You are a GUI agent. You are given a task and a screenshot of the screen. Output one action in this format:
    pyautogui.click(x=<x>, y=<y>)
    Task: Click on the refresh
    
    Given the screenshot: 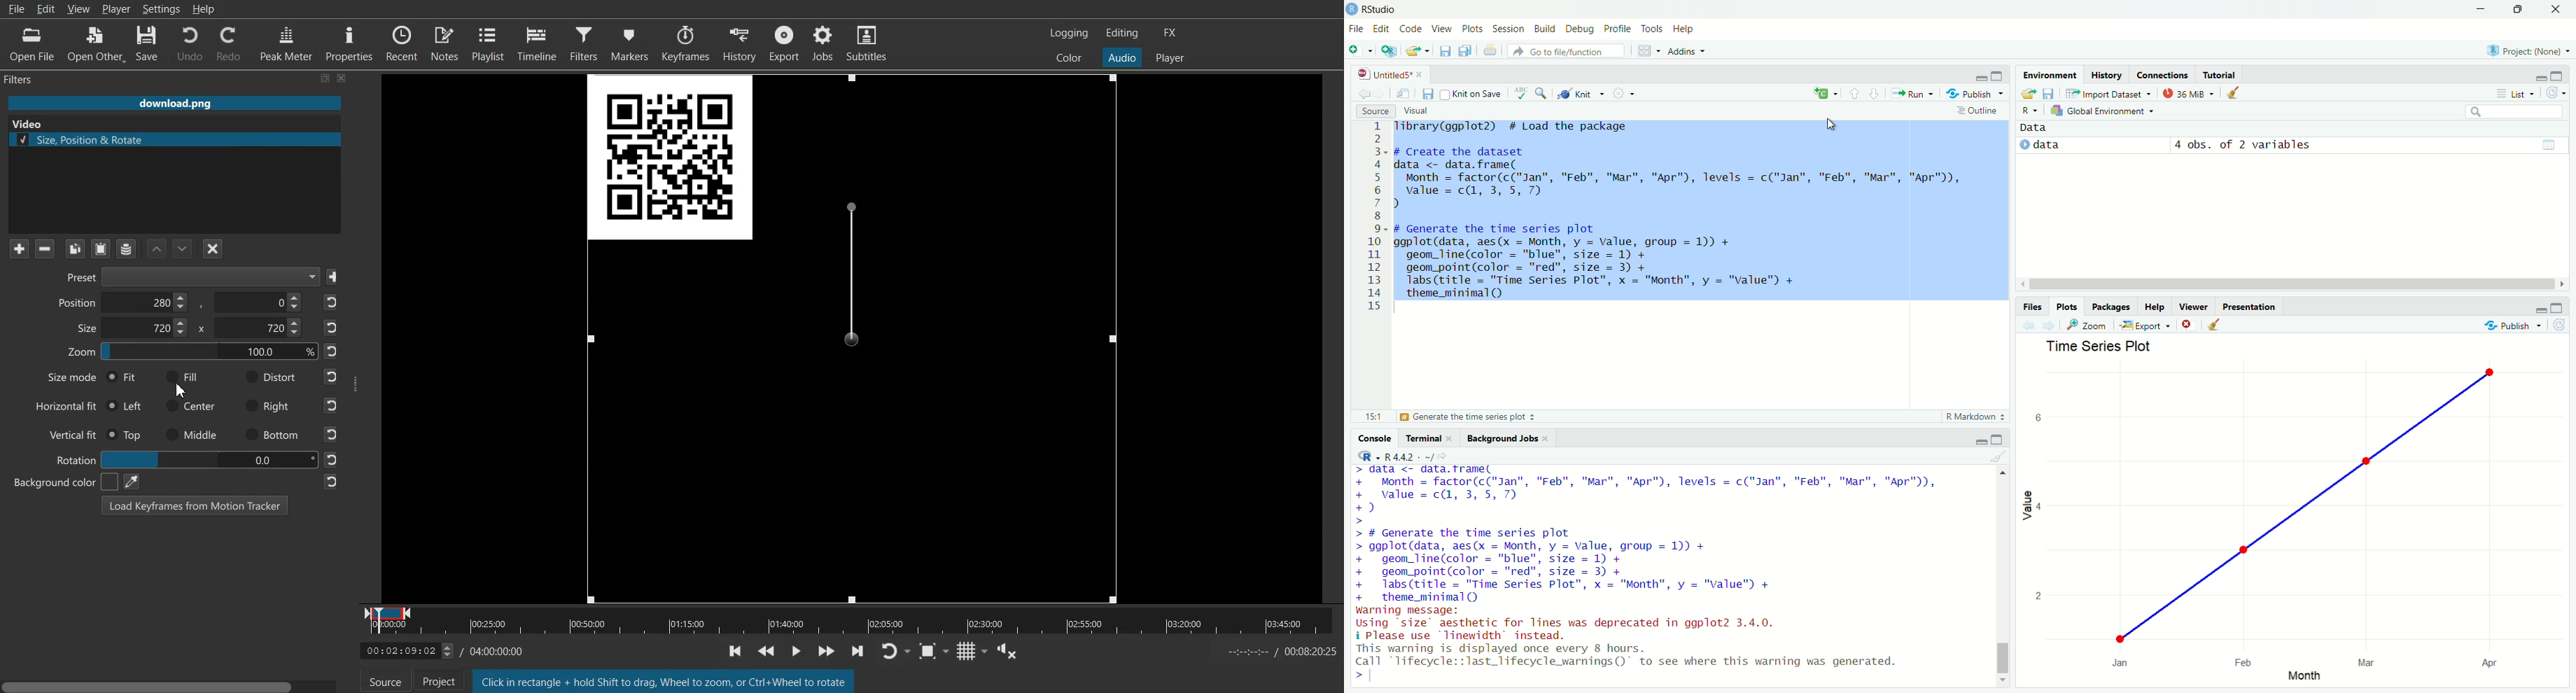 What is the action you would take?
    pyautogui.click(x=2563, y=326)
    